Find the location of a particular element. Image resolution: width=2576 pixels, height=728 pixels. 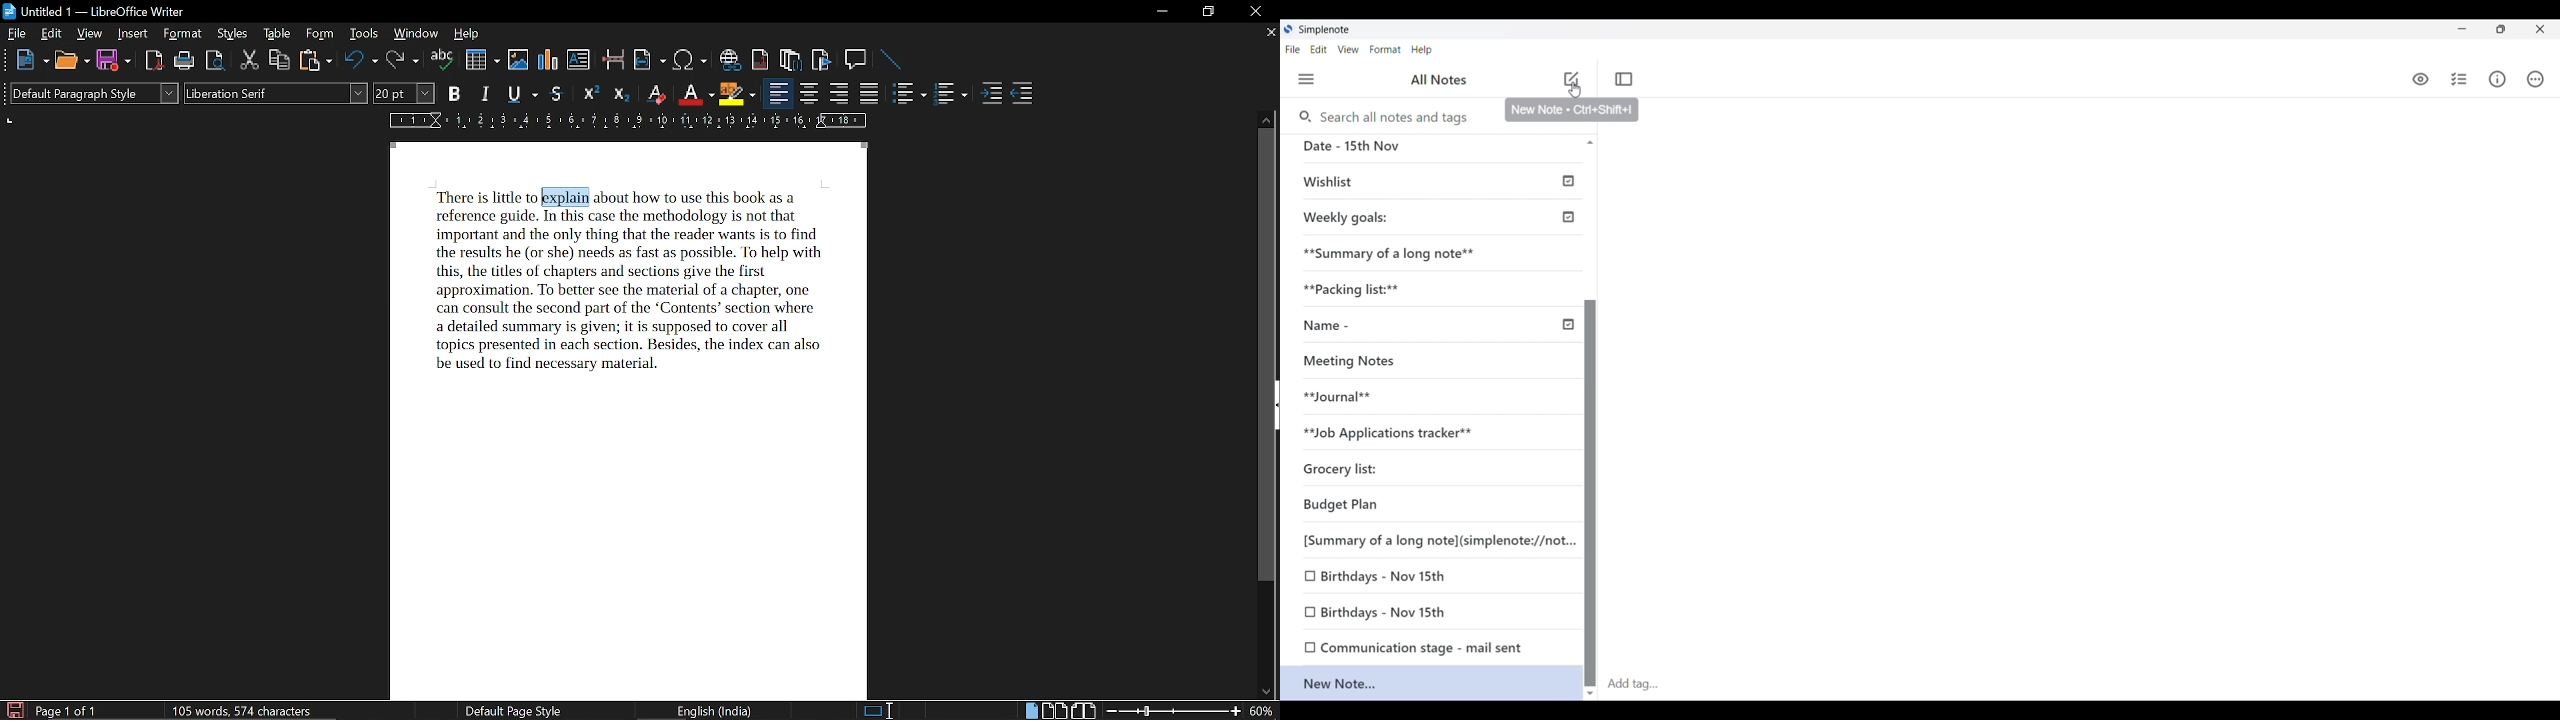

current zoom is located at coordinates (1263, 711).